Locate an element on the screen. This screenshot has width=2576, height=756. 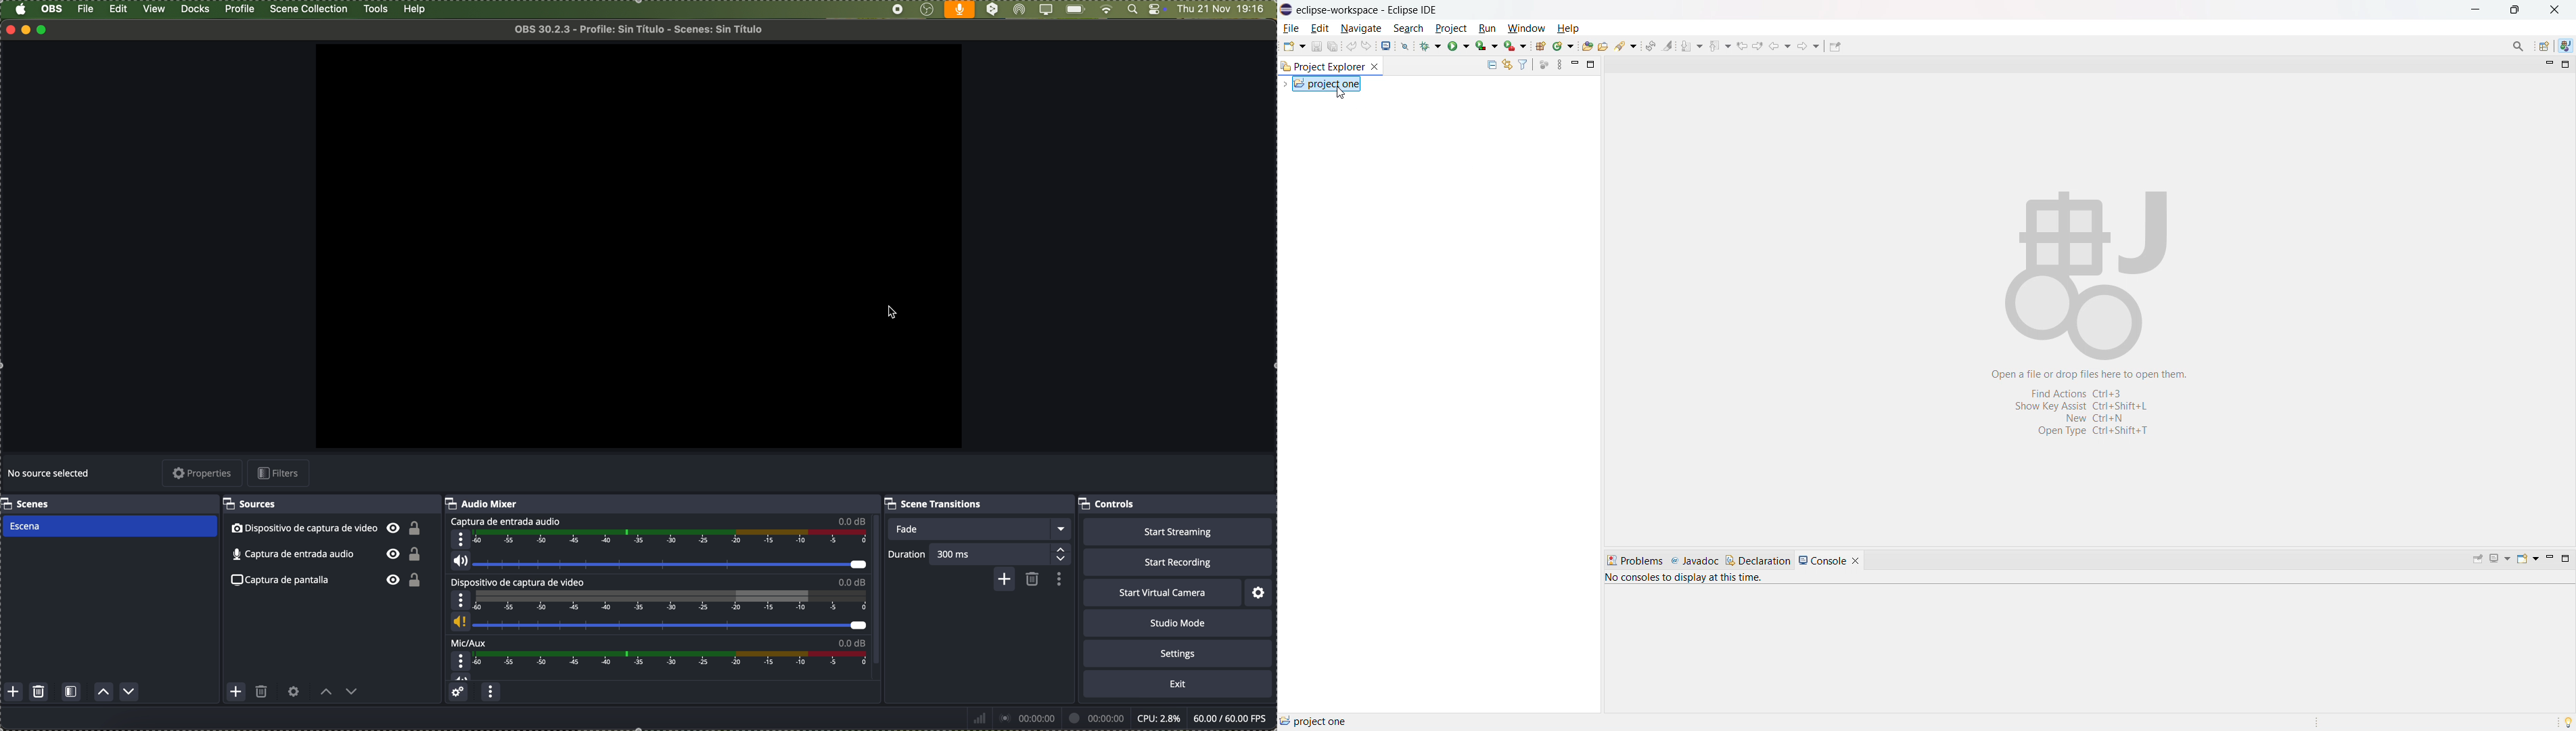
OBS Studio is located at coordinates (927, 10).